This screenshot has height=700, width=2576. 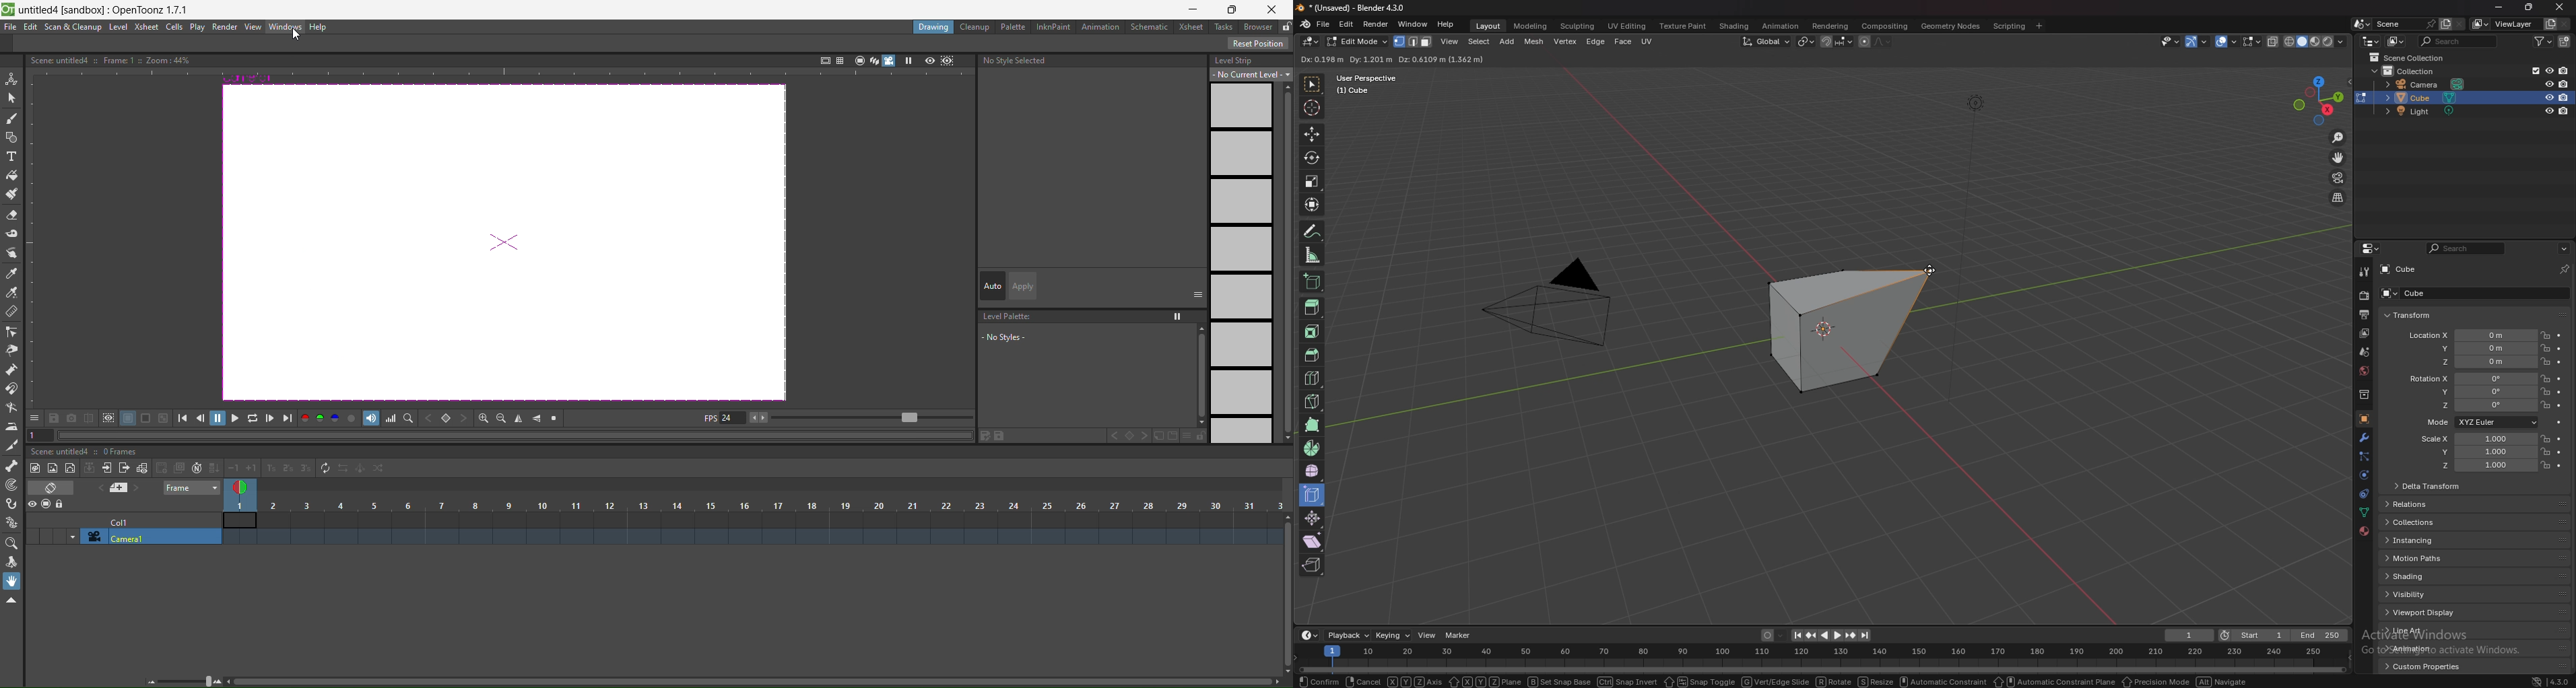 What do you see at coordinates (2360, 24) in the screenshot?
I see `browse scene` at bounding box center [2360, 24].